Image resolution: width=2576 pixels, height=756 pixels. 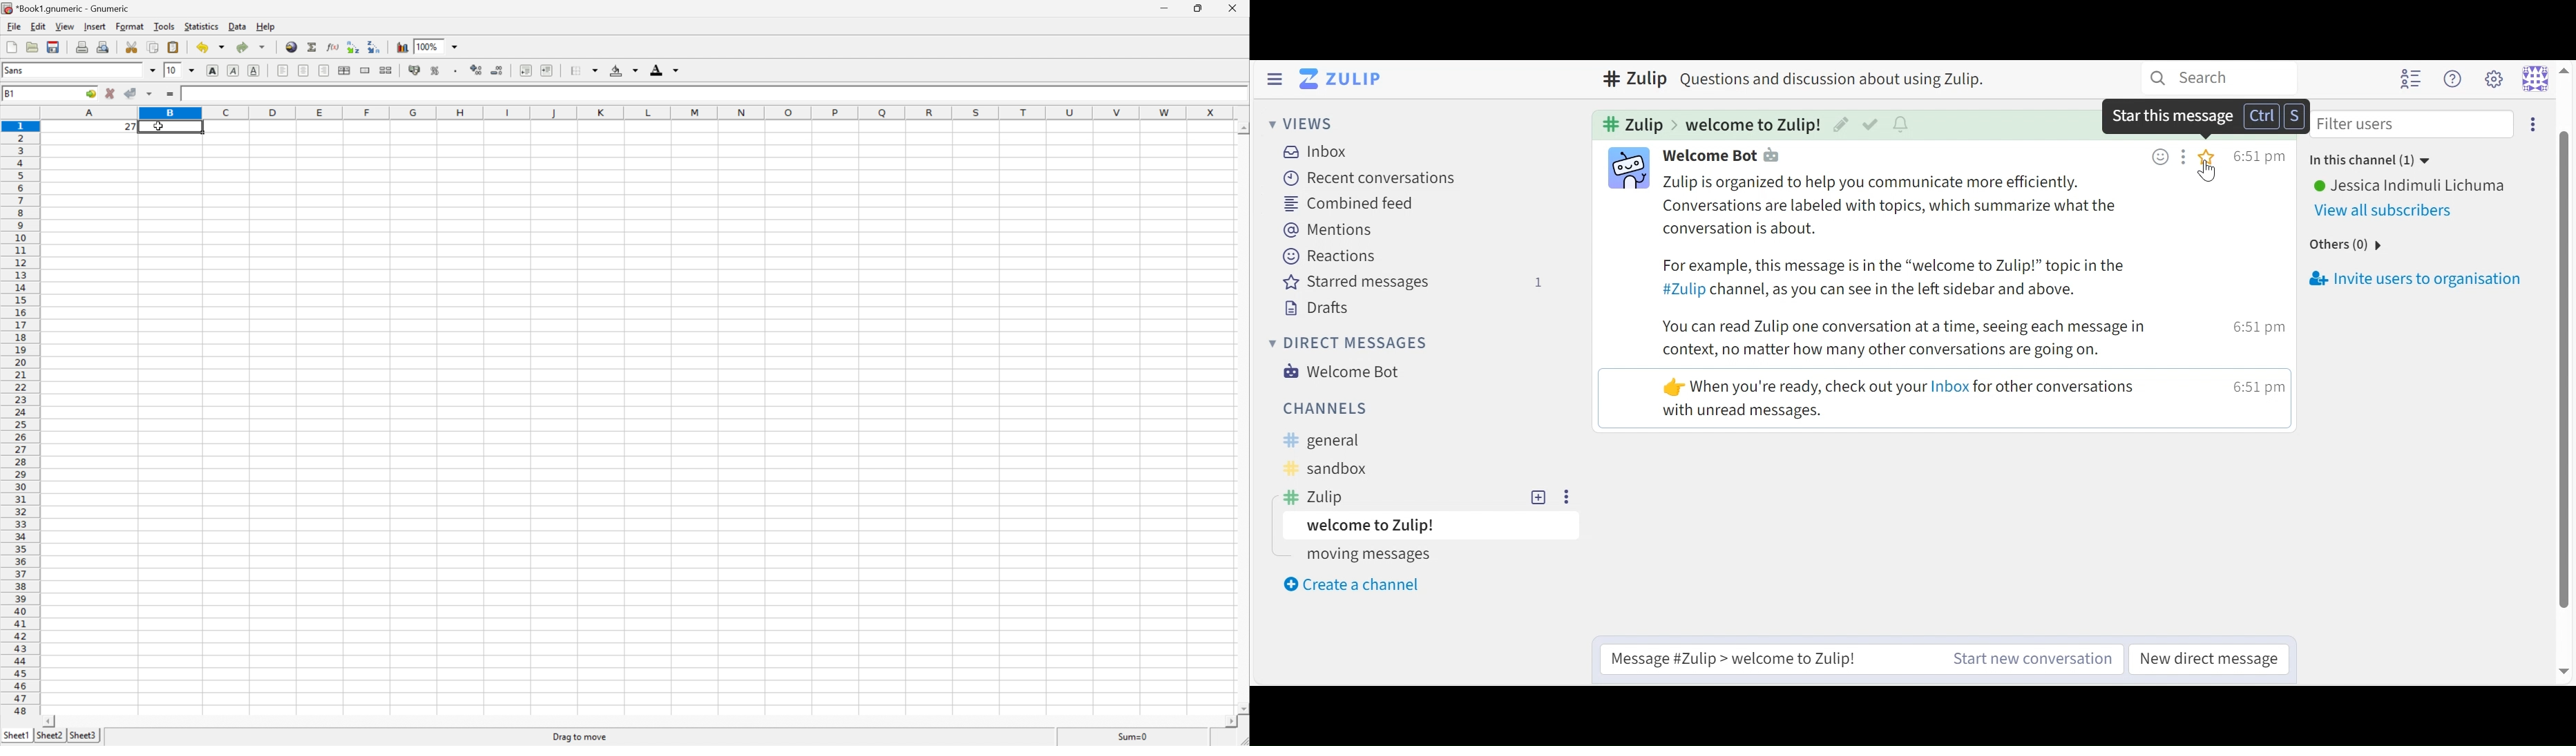 I want to click on User Name, so click(x=2416, y=185).